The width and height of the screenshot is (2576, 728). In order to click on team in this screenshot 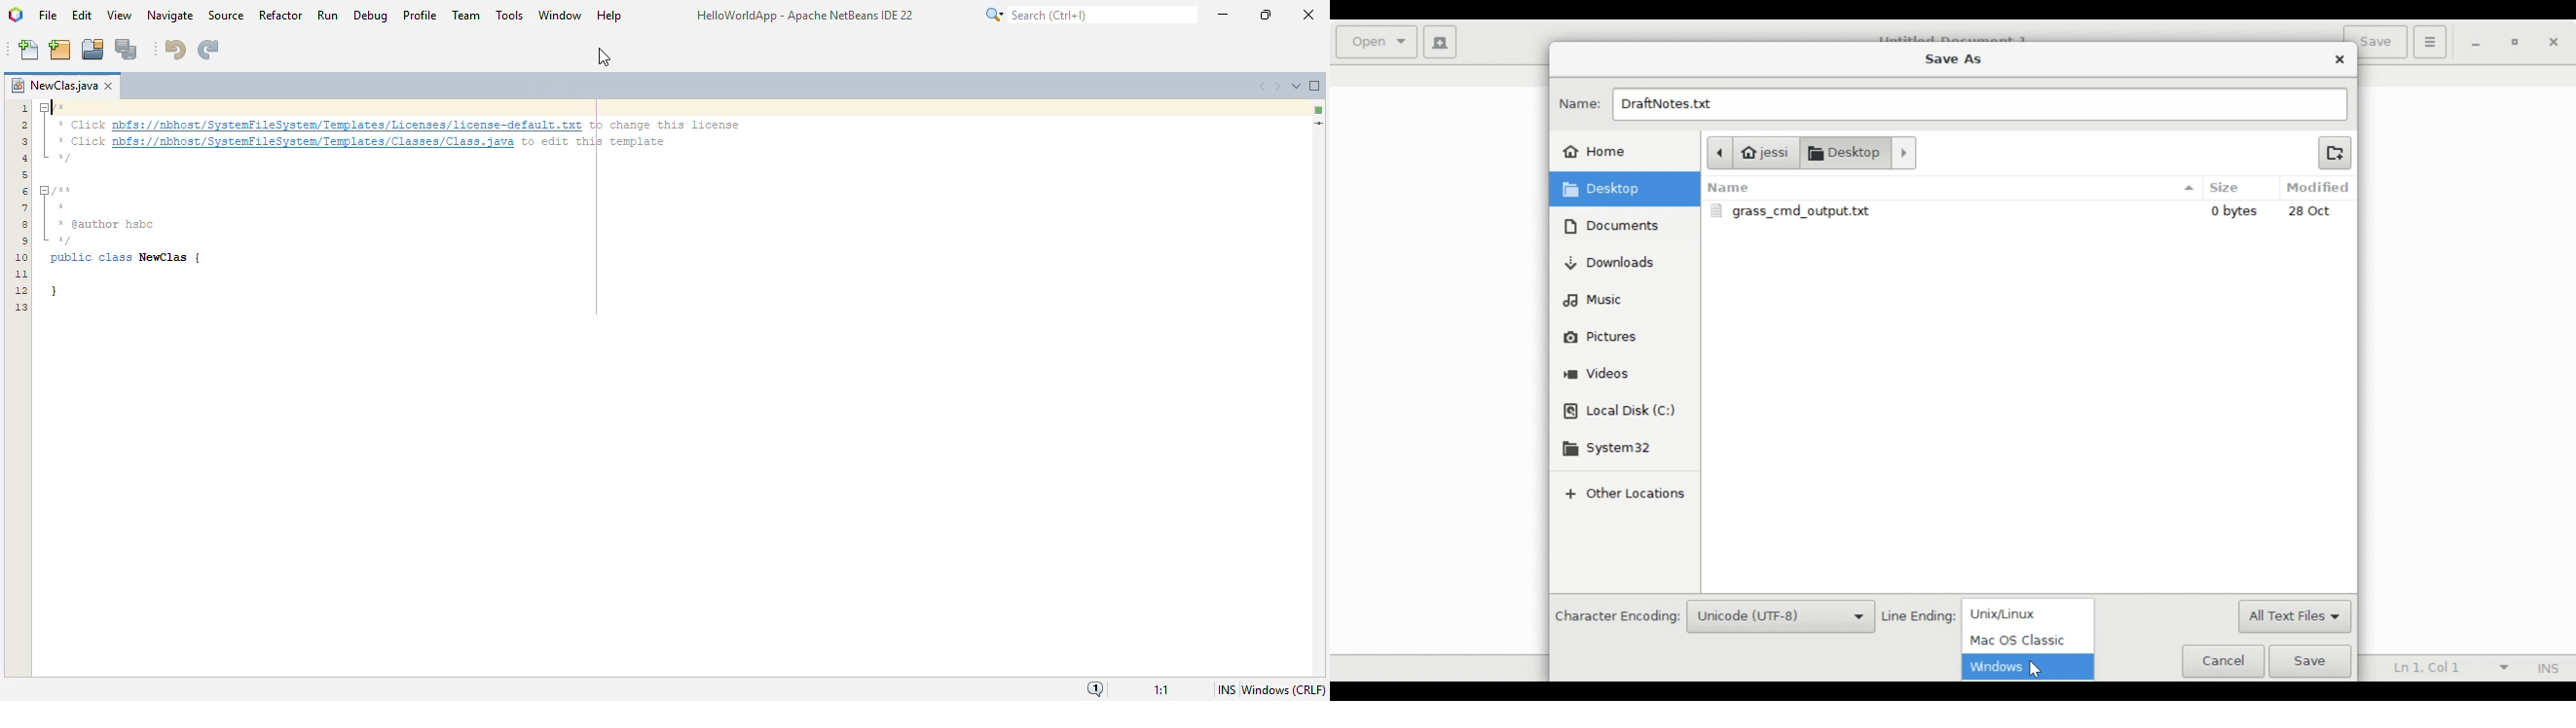, I will do `click(466, 15)`.